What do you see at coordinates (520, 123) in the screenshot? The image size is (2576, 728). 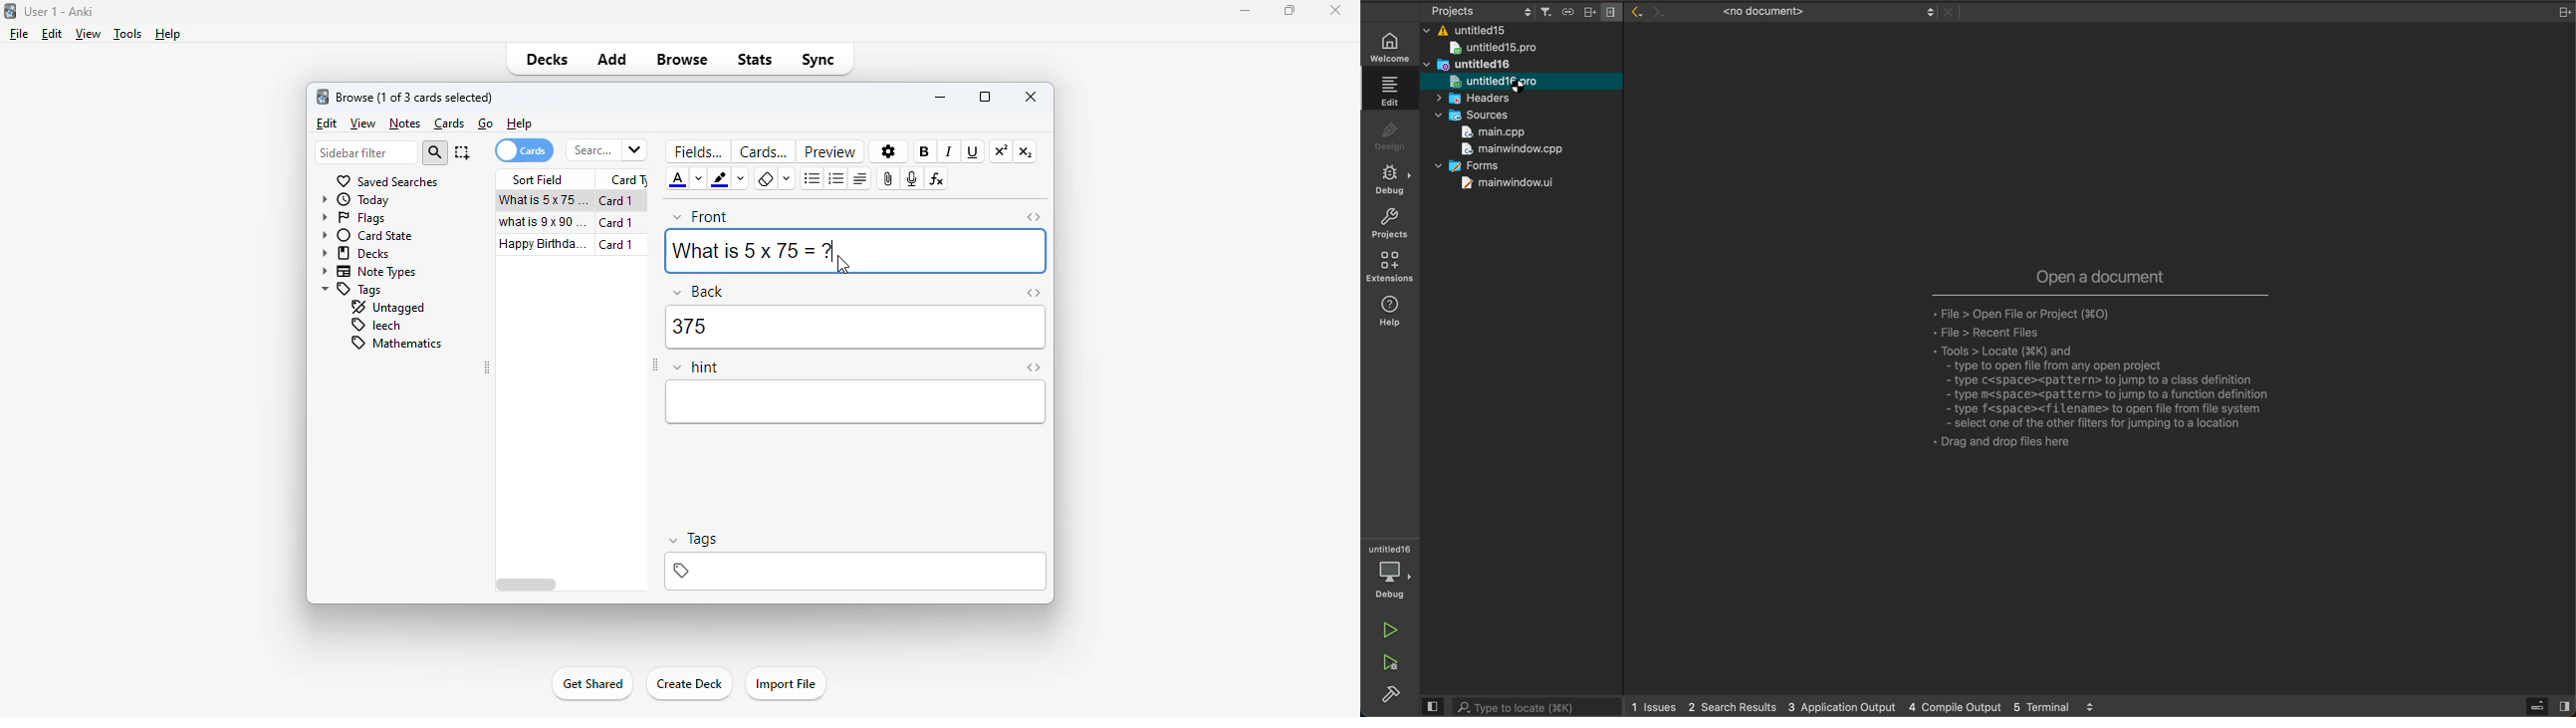 I see `help` at bounding box center [520, 123].